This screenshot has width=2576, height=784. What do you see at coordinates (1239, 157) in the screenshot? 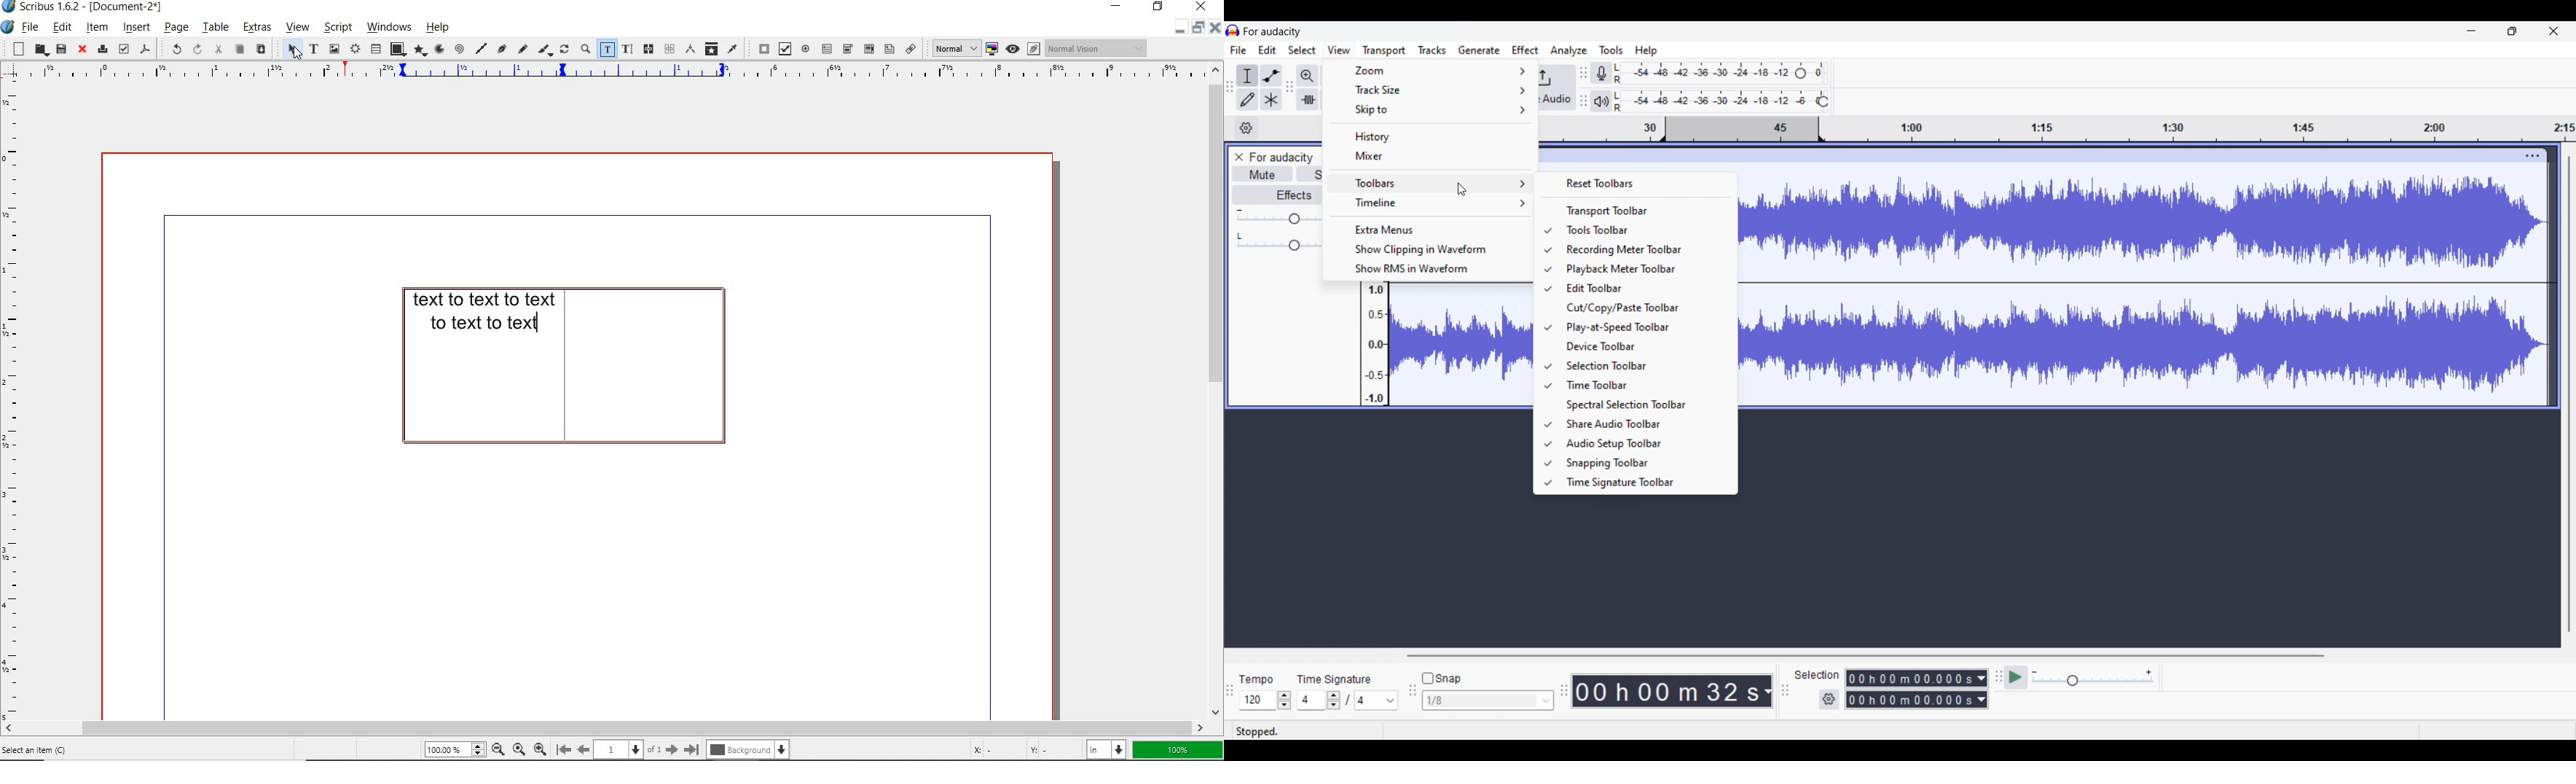
I see `Close track` at bounding box center [1239, 157].